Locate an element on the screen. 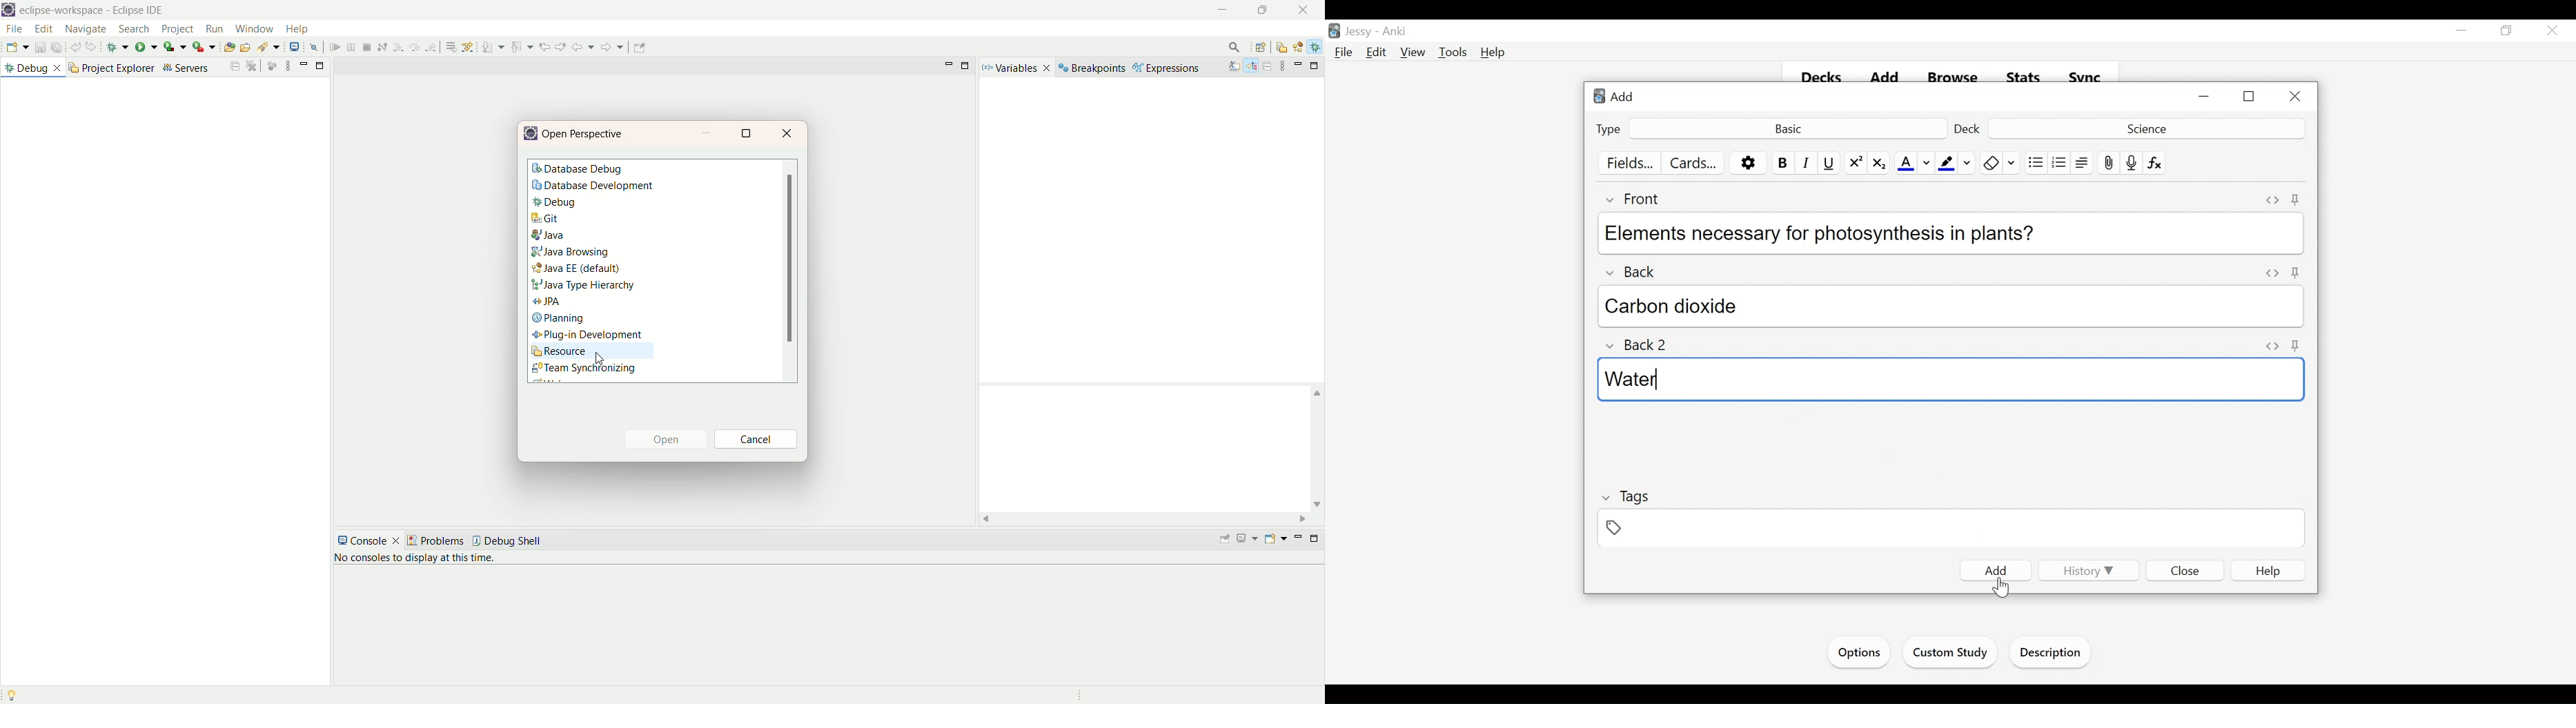  Front is located at coordinates (1640, 199).